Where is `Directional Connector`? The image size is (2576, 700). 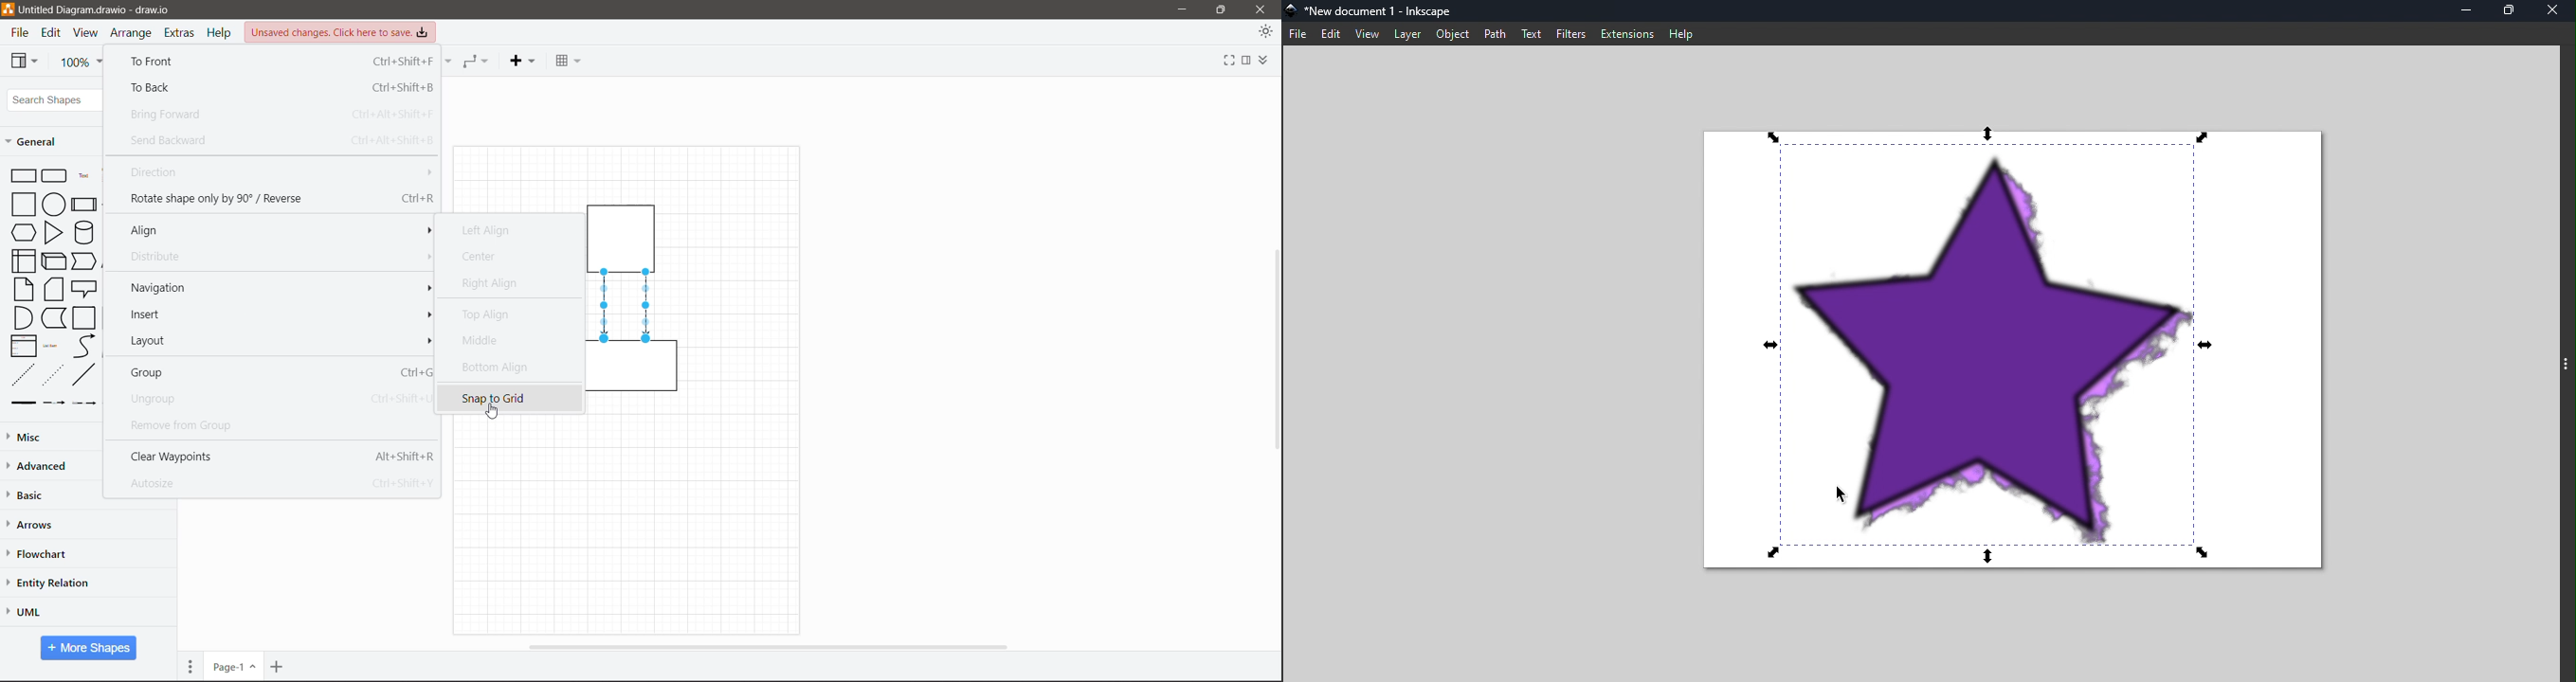 Directional Connector is located at coordinates (606, 306).